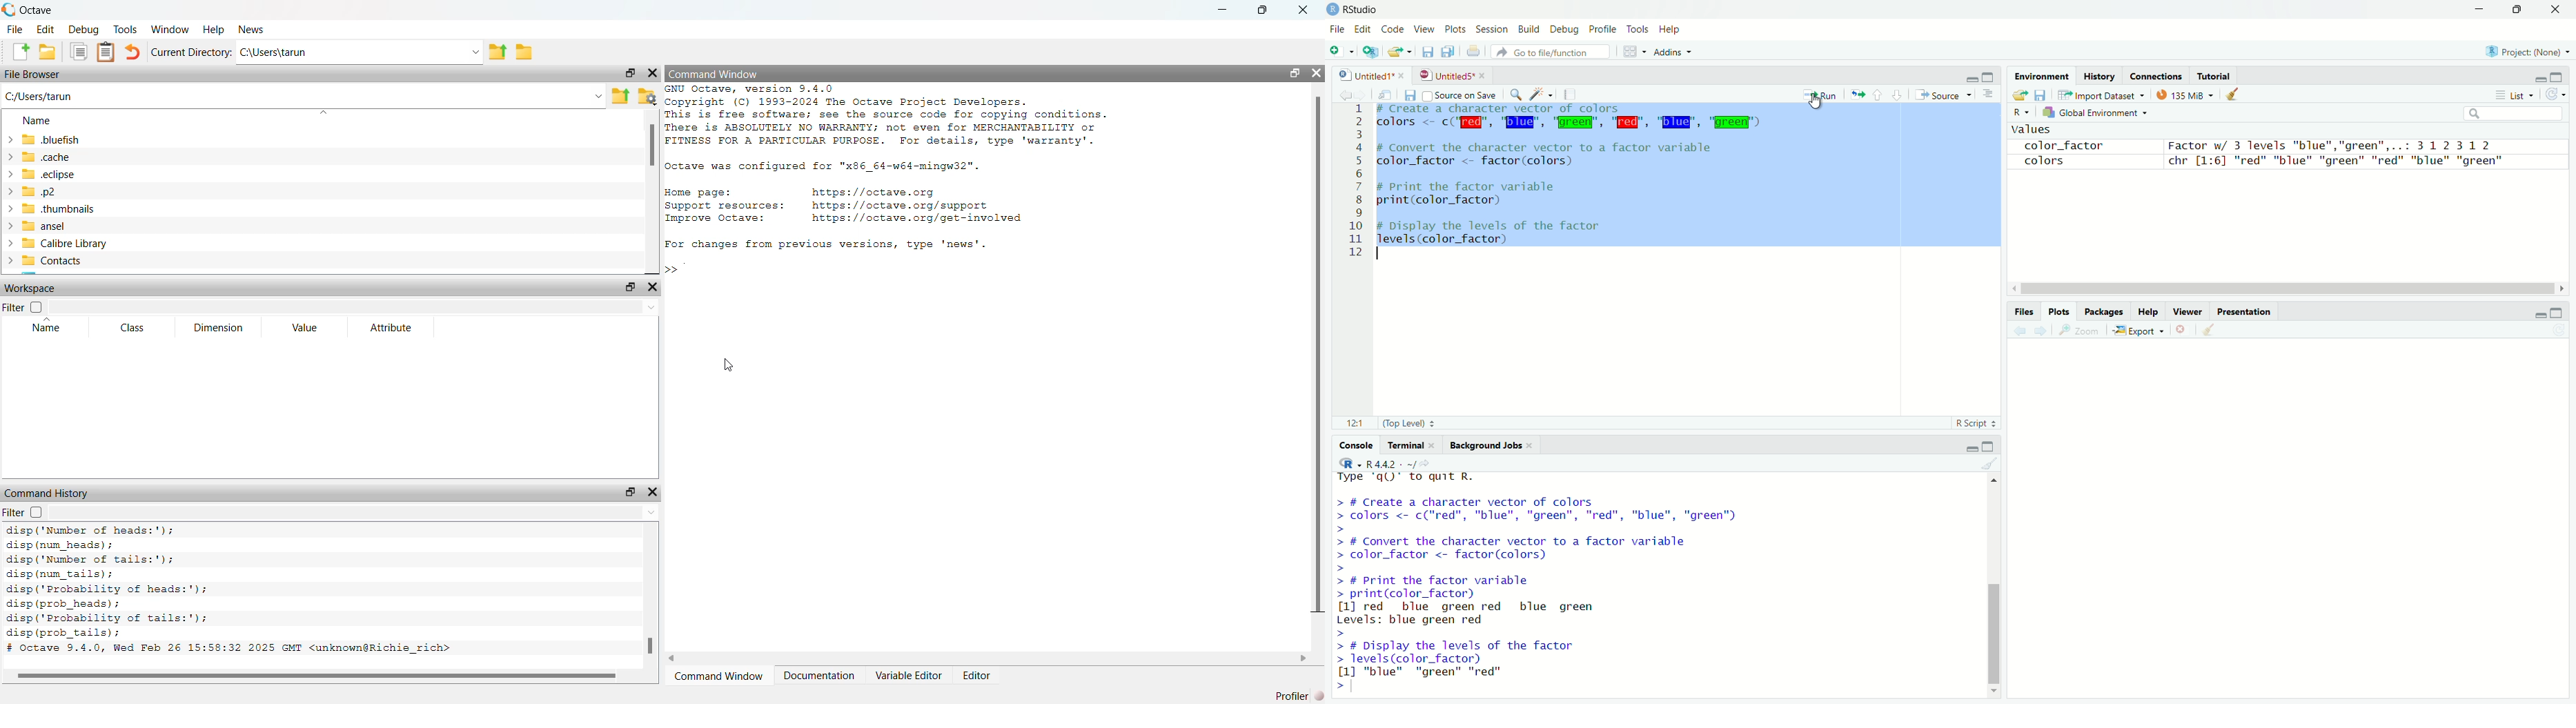 The height and width of the screenshot is (728, 2576). I want to click on find/replace, so click(1516, 95).